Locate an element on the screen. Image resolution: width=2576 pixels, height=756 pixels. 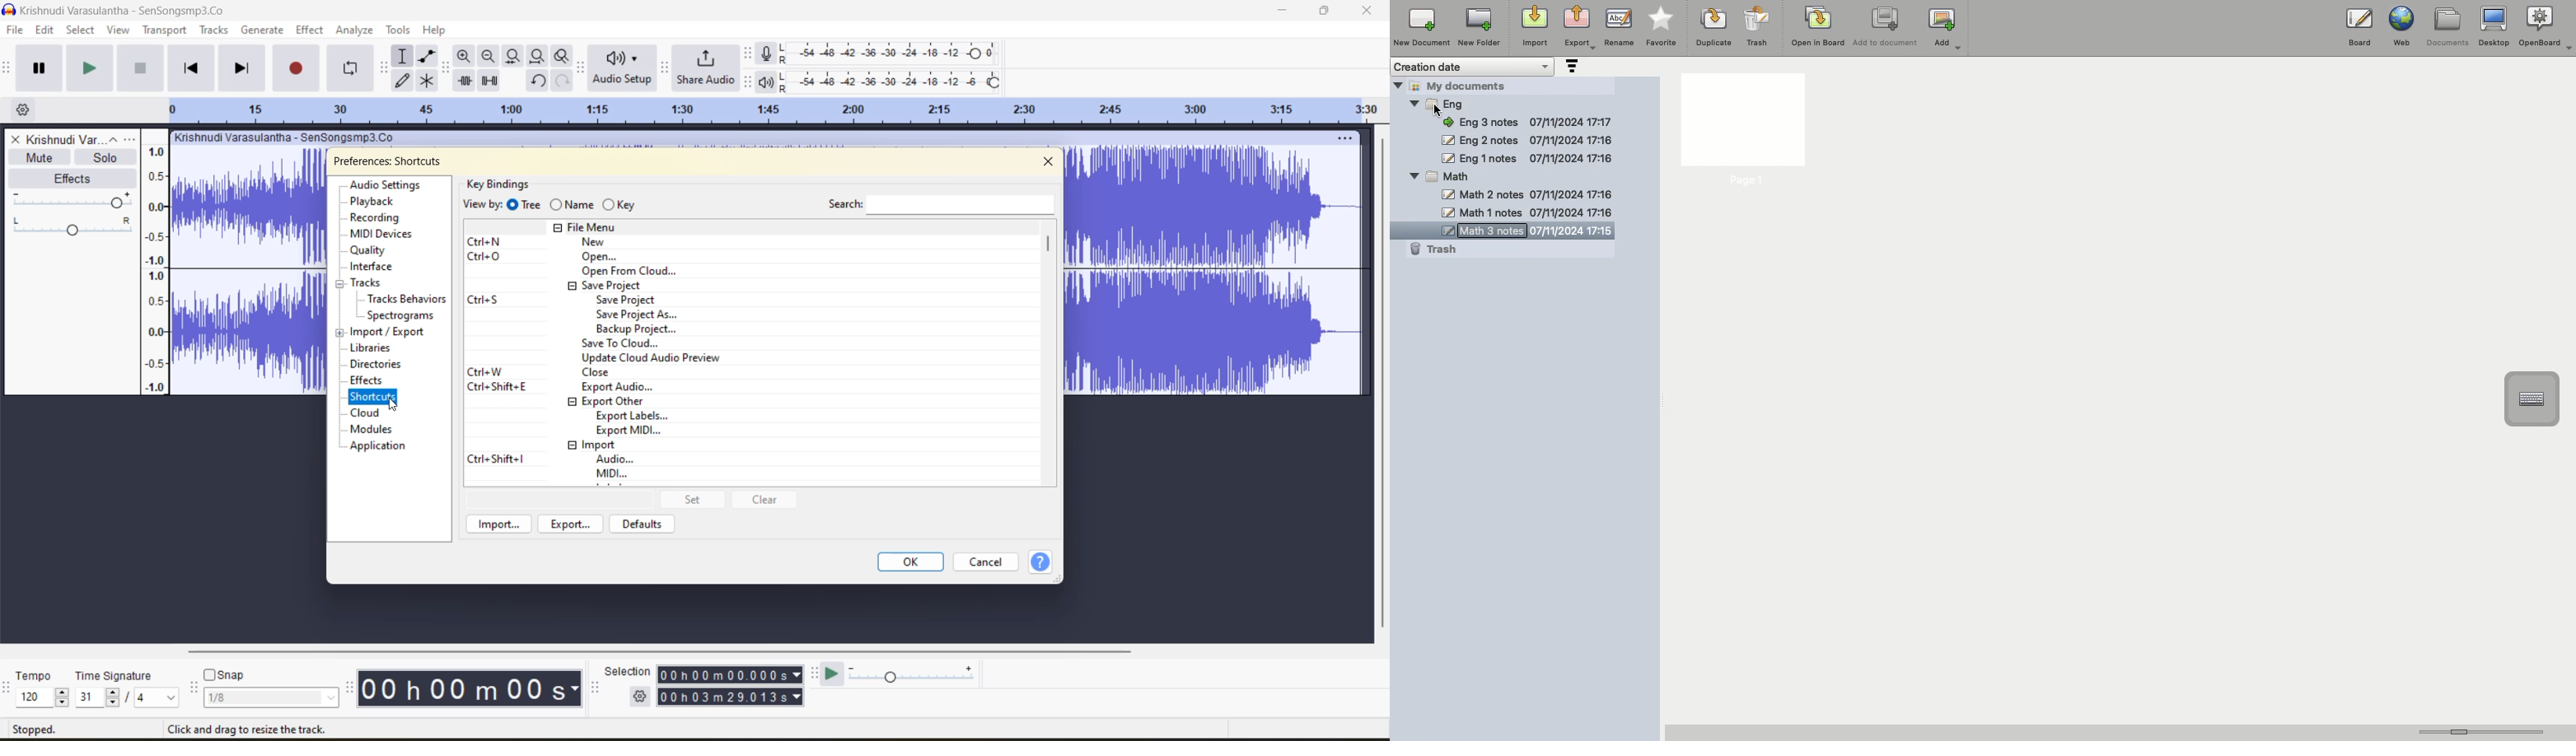
Favorite is located at coordinates (1662, 27).